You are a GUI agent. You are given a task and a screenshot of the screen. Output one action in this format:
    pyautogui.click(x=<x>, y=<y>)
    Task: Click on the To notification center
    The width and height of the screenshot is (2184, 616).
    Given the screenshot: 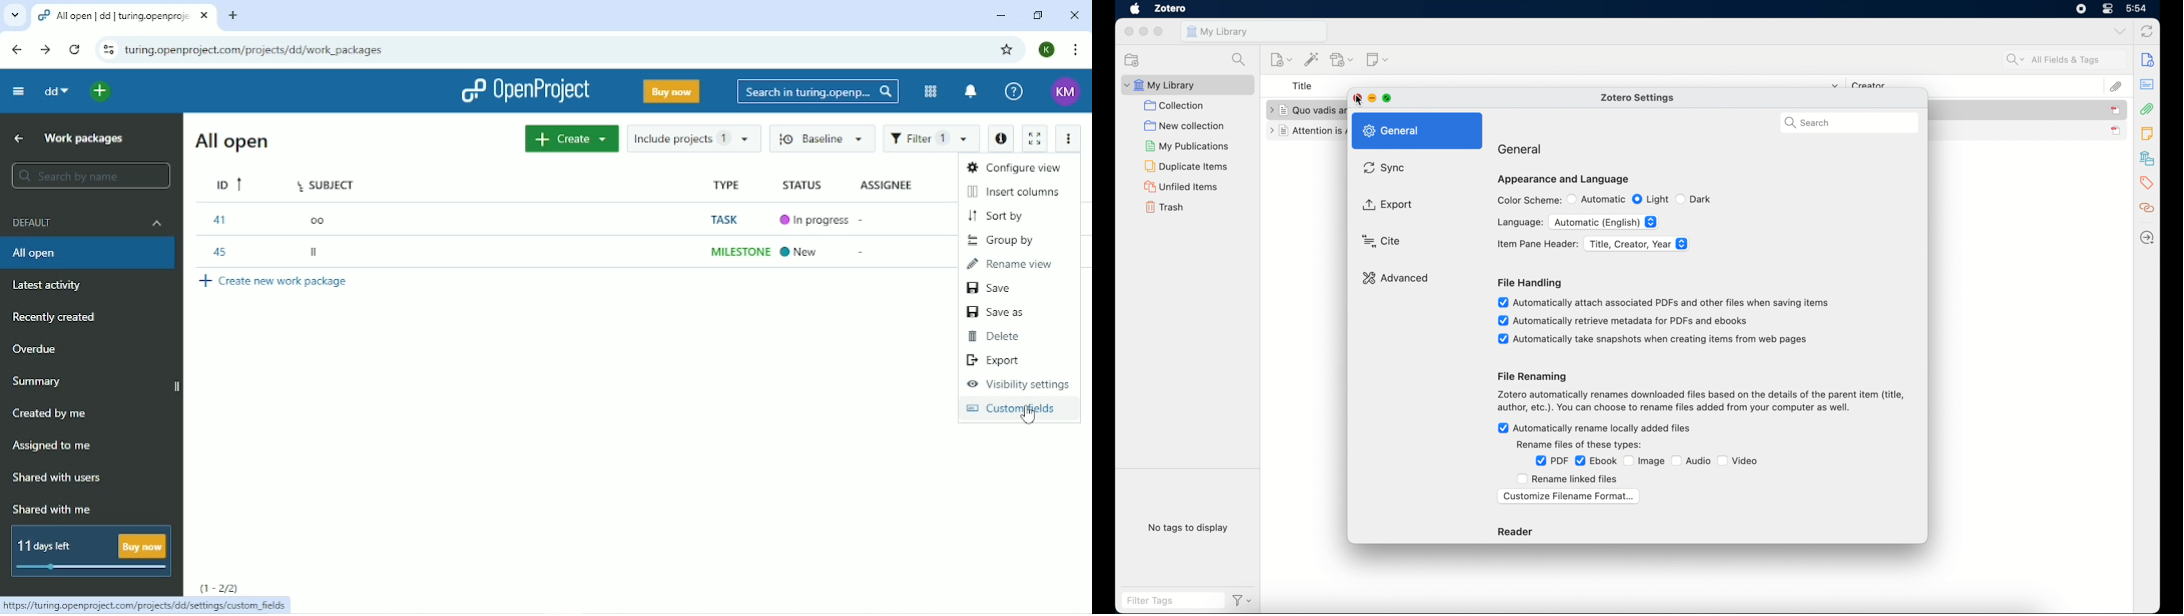 What is the action you would take?
    pyautogui.click(x=971, y=92)
    